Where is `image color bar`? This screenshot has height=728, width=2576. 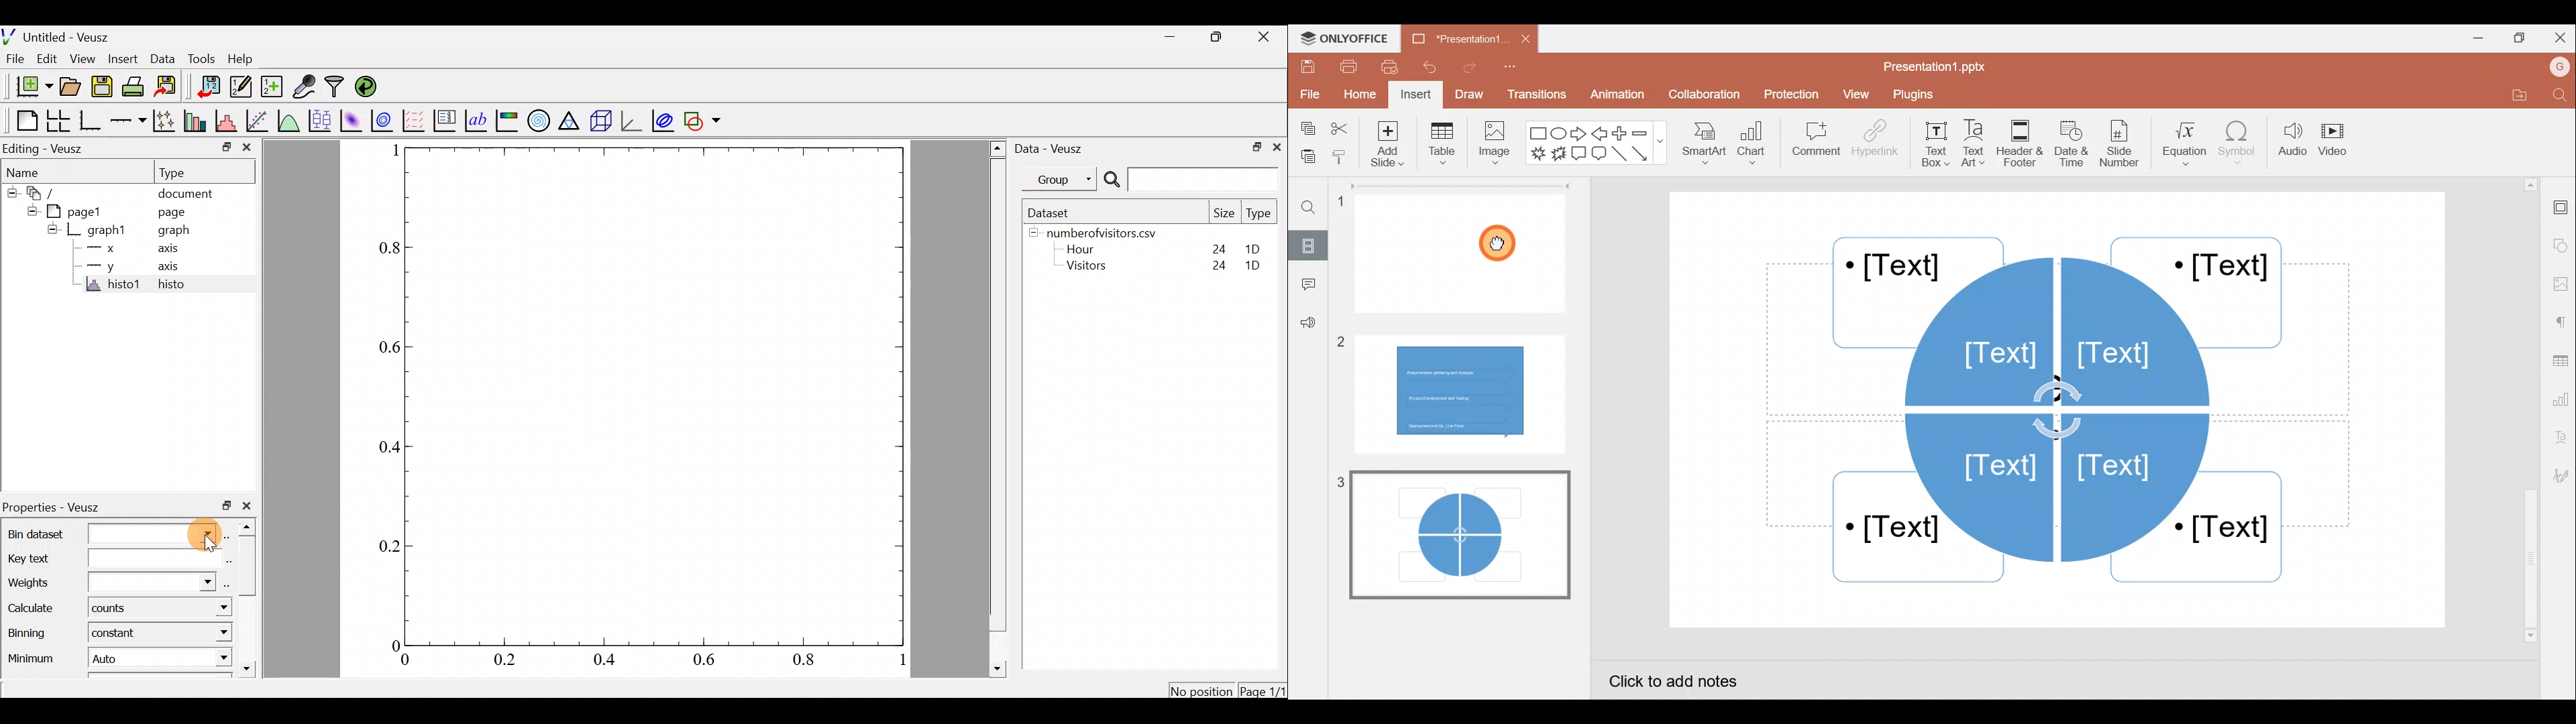 image color bar is located at coordinates (507, 121).